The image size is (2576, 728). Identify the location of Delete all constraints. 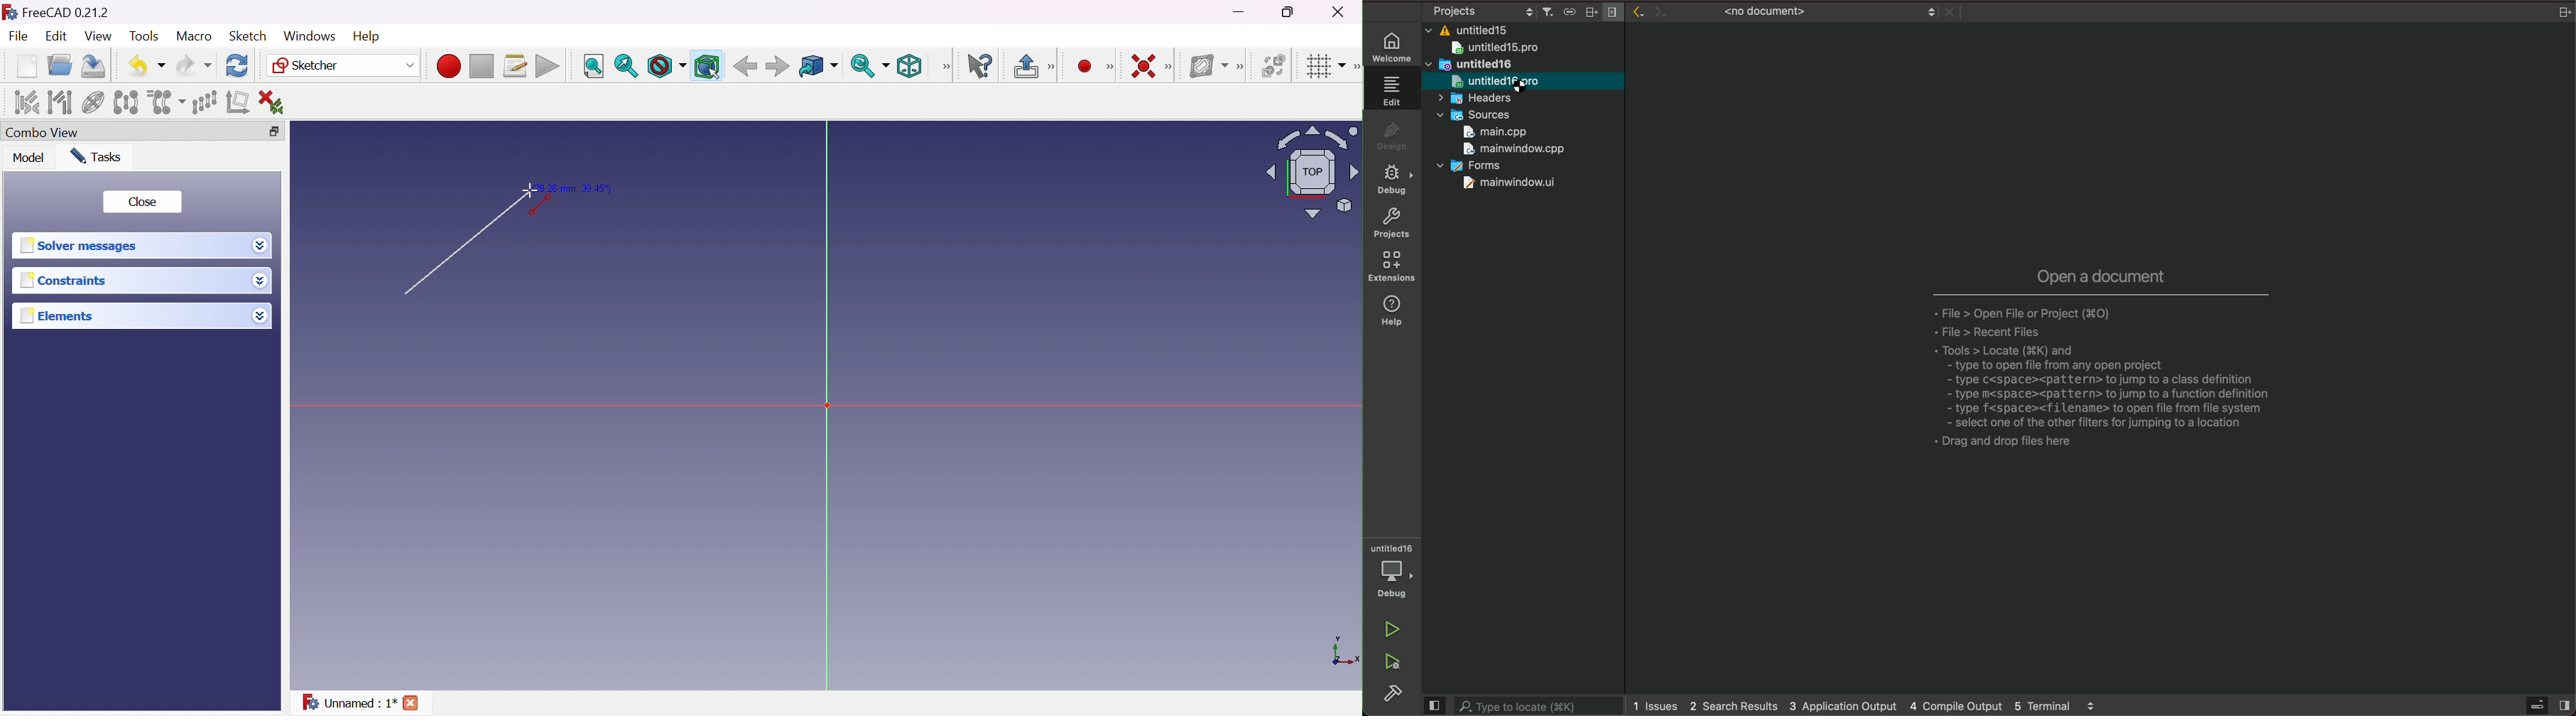
(276, 102).